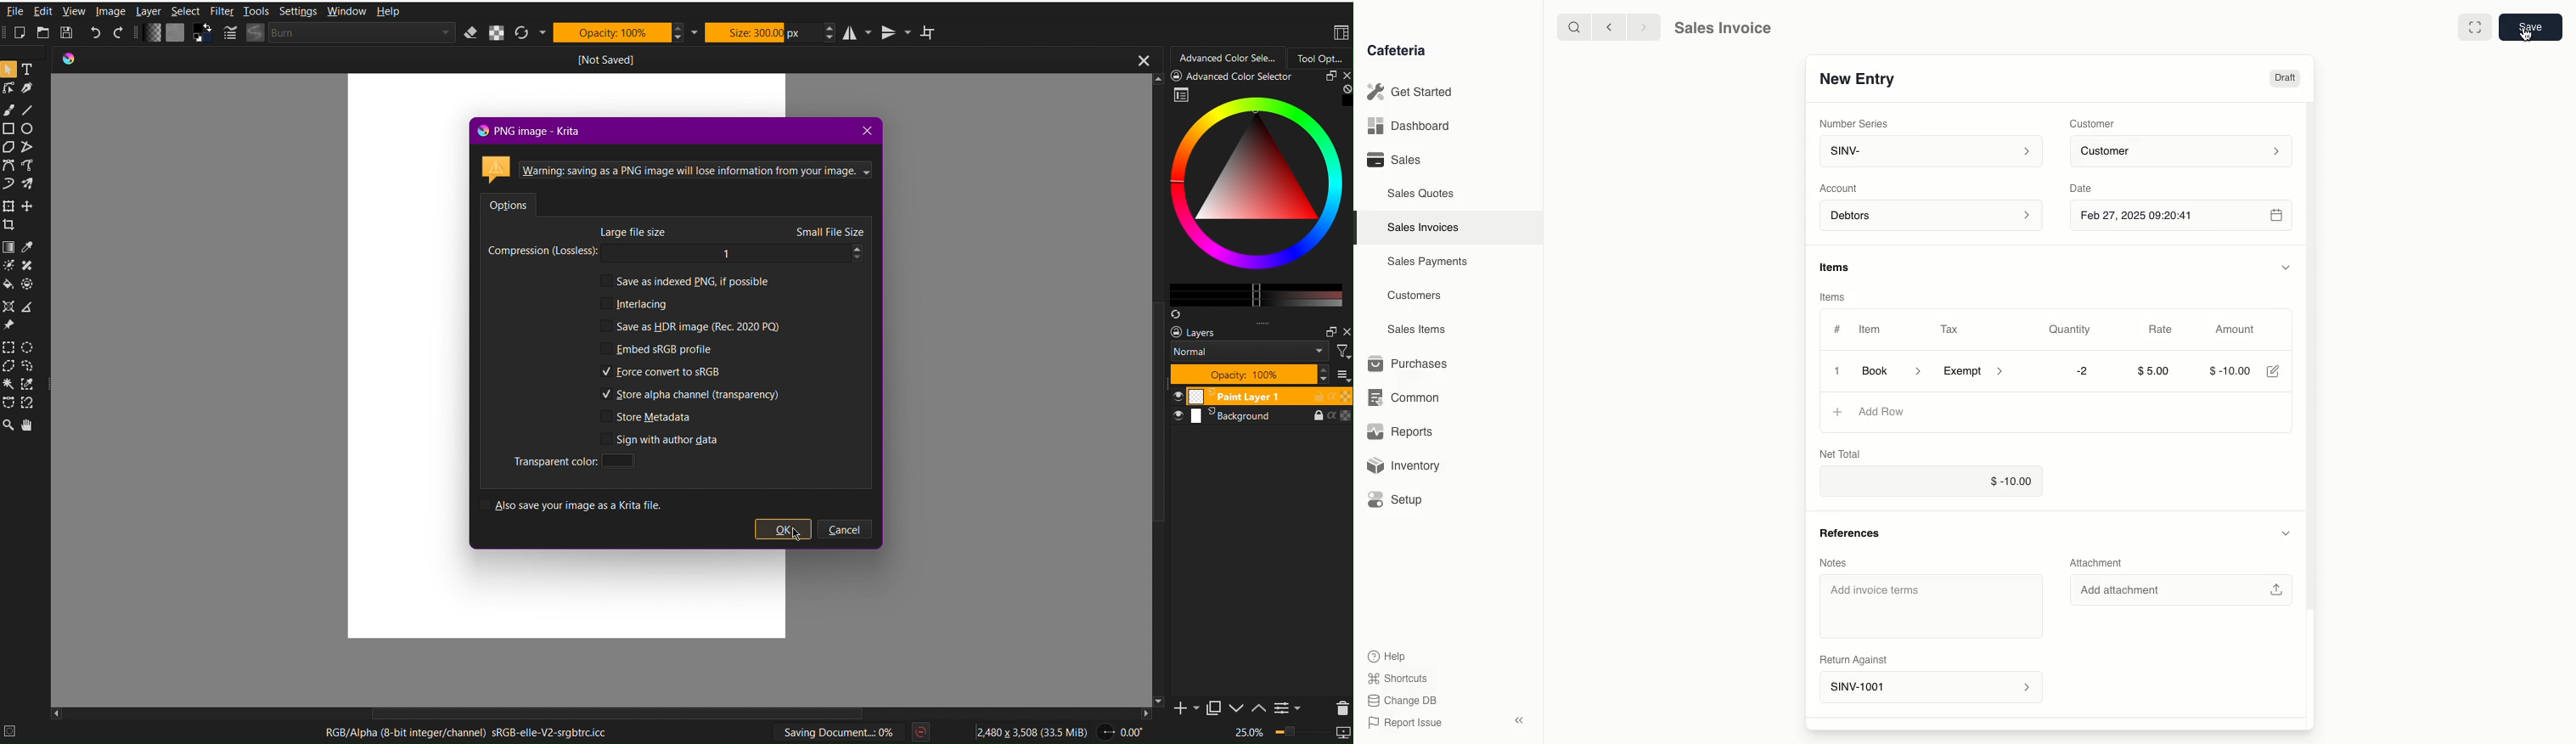 Image resolution: width=2576 pixels, height=756 pixels. I want to click on Customer, so click(2186, 152).